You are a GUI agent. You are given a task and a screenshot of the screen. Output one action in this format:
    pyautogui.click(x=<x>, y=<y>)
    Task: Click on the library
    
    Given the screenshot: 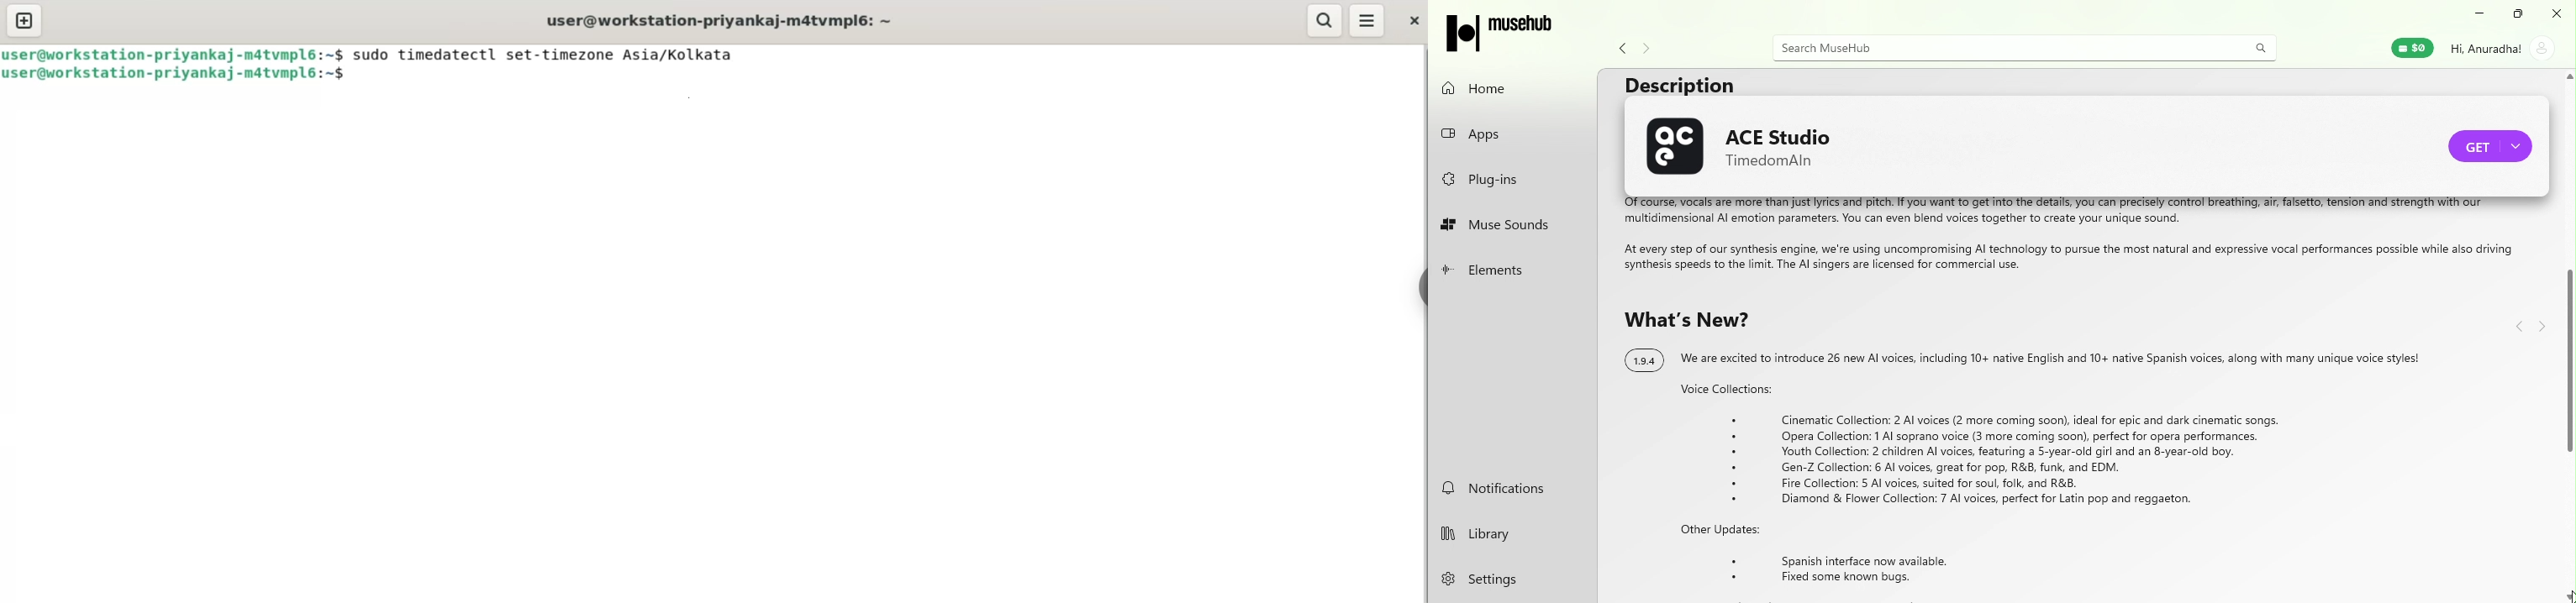 What is the action you would take?
    pyautogui.click(x=1495, y=534)
    